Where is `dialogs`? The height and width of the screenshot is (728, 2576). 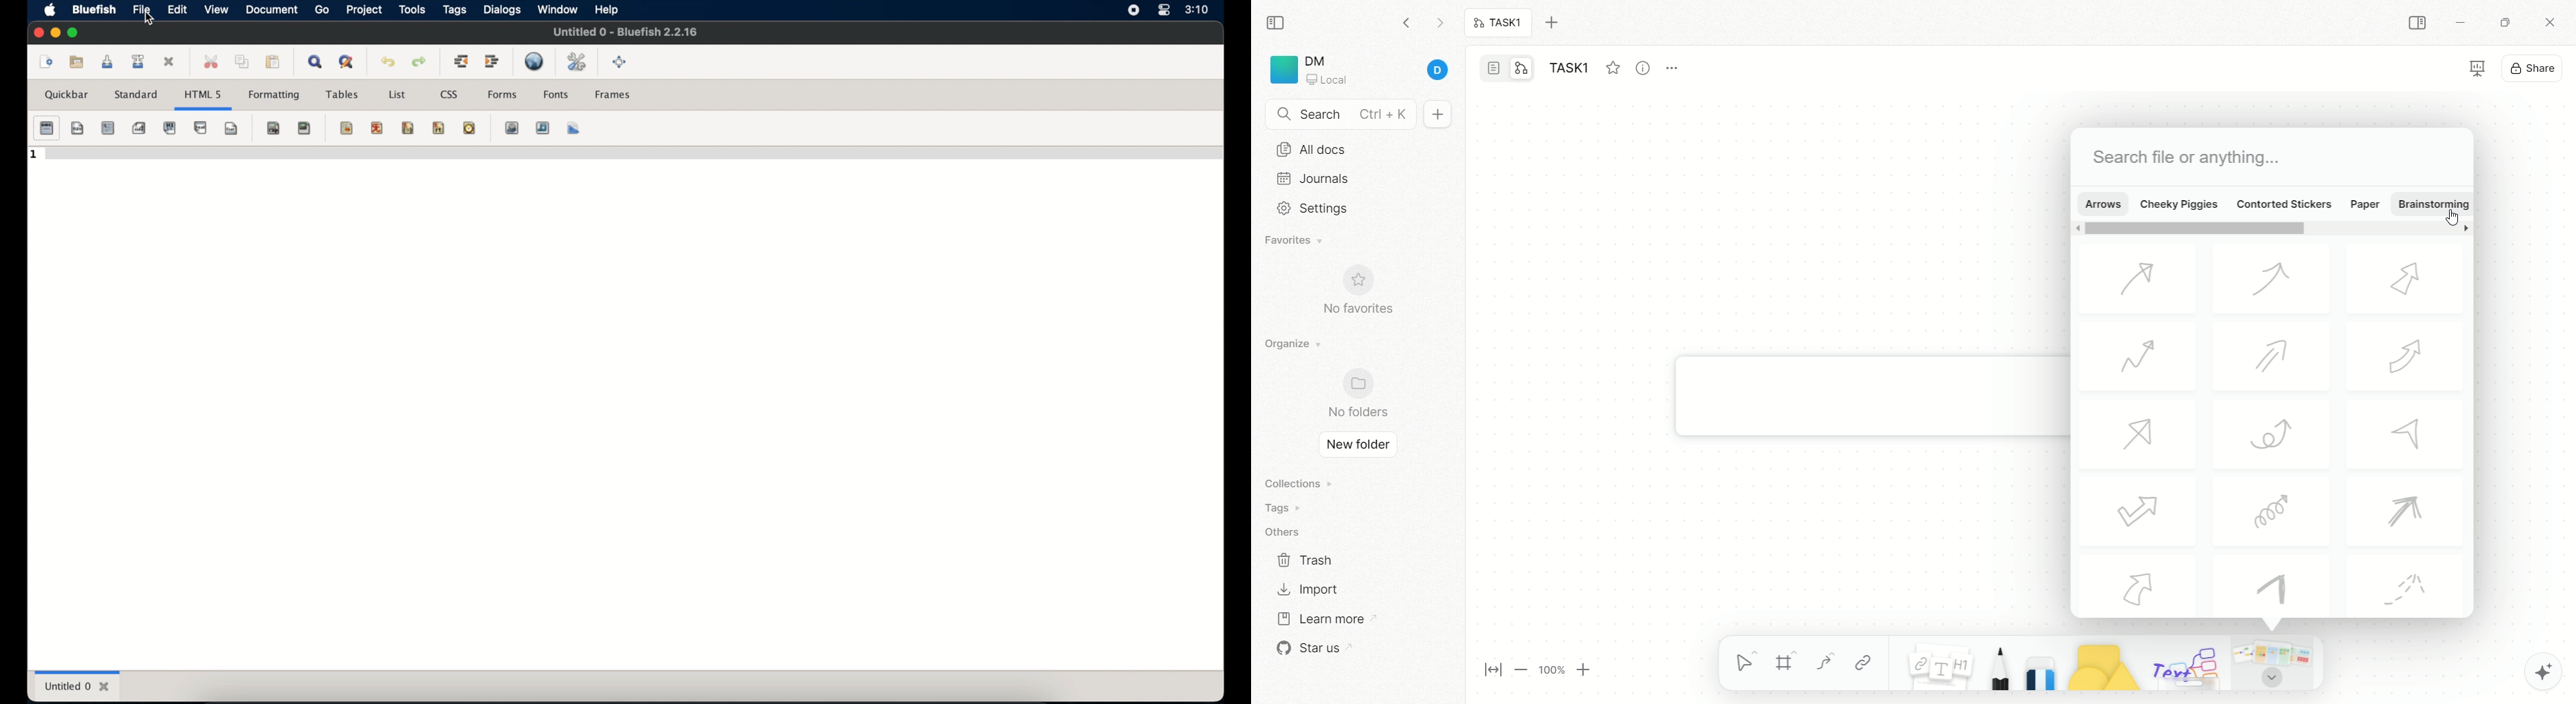 dialogs is located at coordinates (502, 10).